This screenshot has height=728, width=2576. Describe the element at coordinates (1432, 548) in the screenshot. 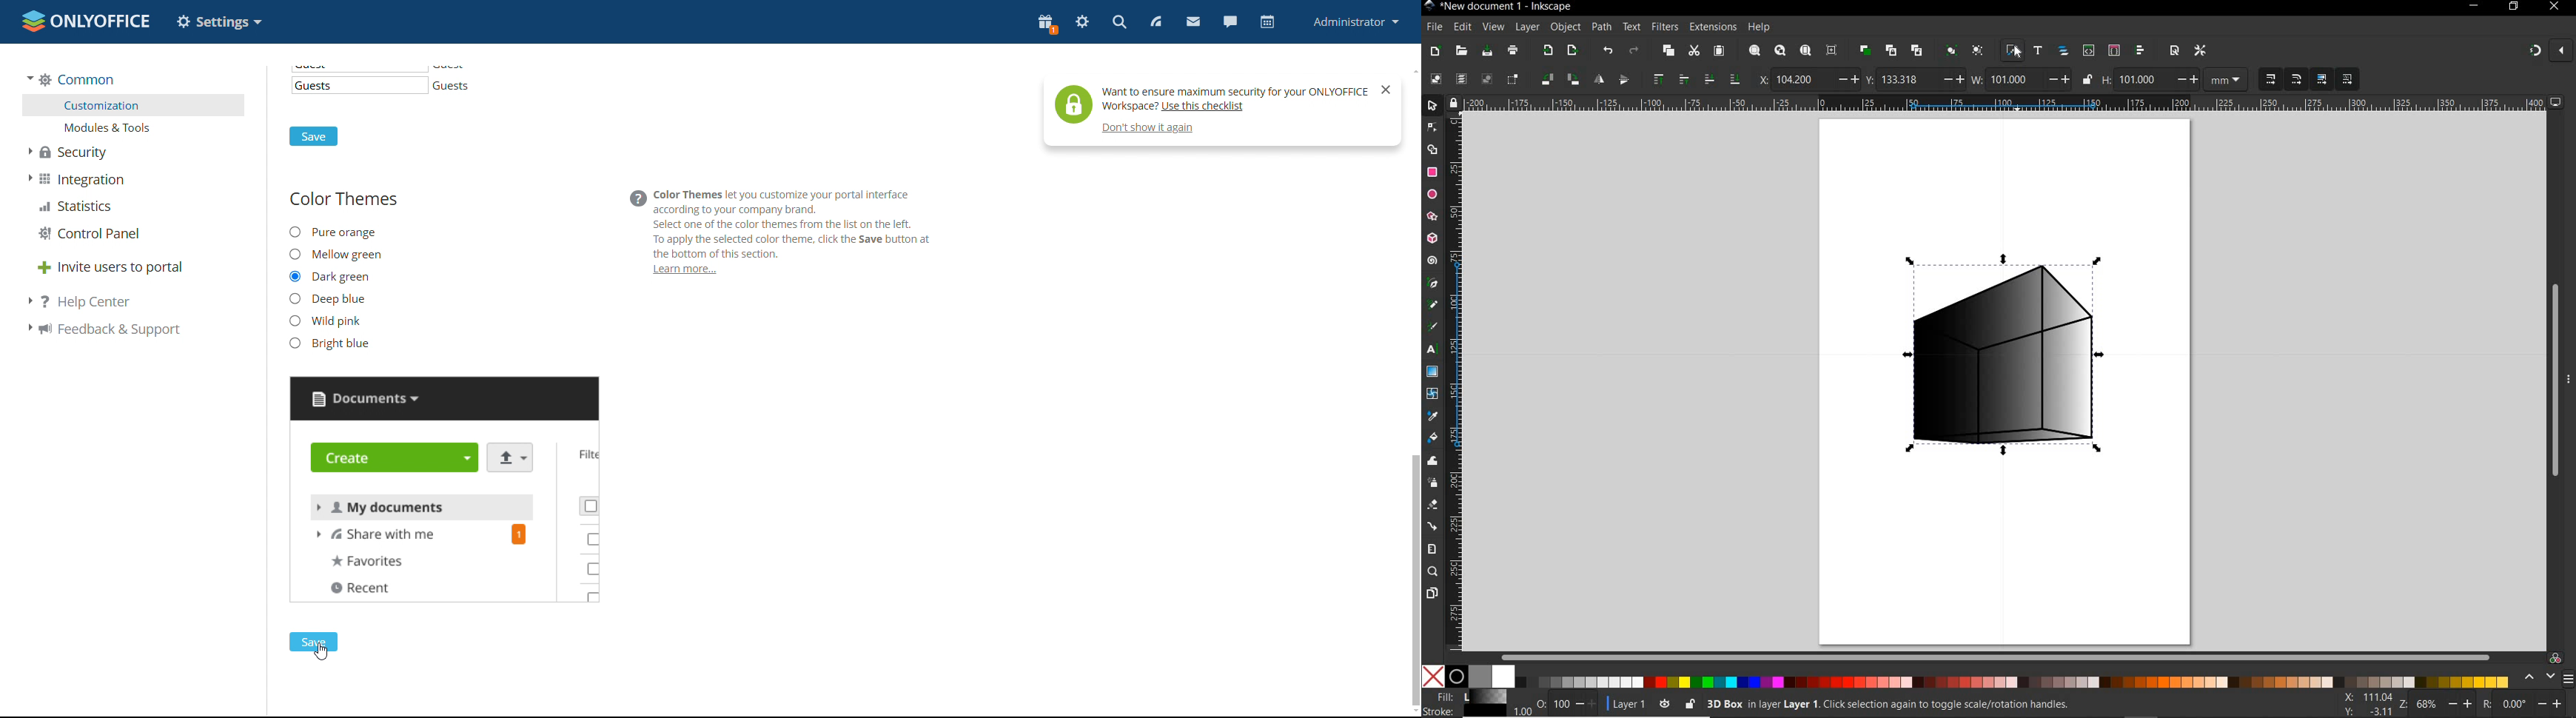

I see `MEASURE TOOL` at that location.